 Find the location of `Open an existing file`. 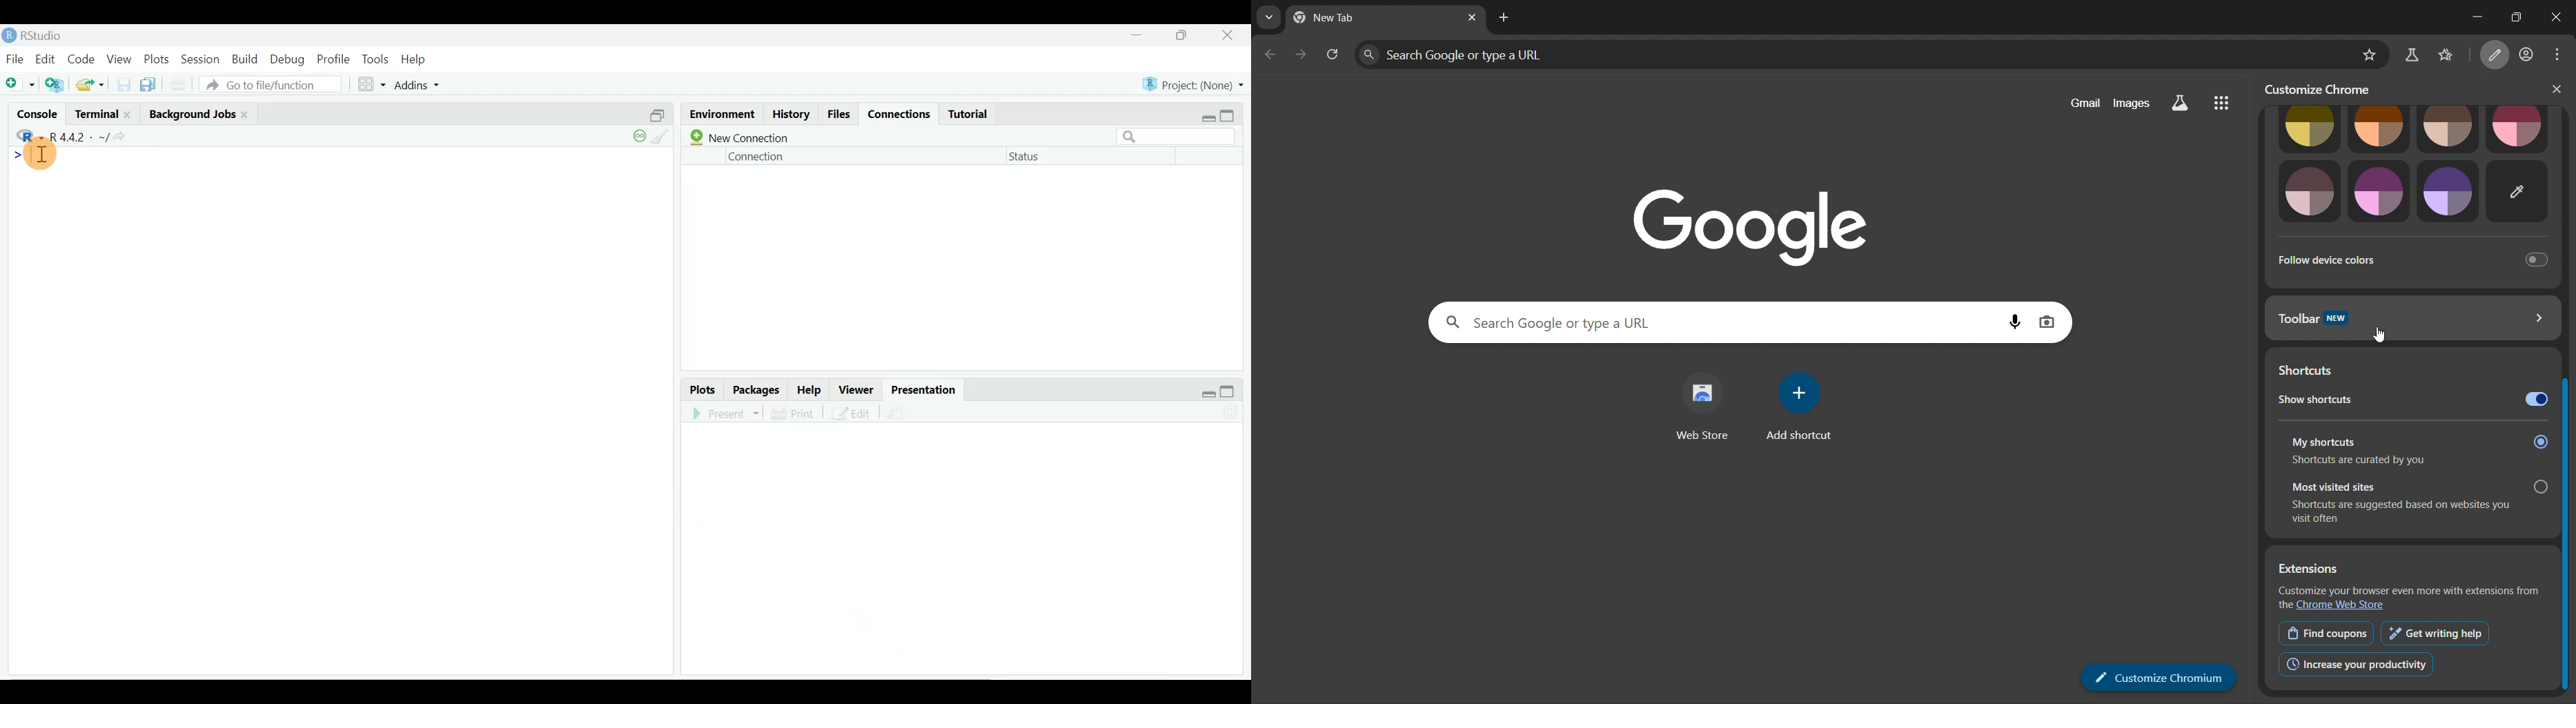

Open an existing file is located at coordinates (91, 86).